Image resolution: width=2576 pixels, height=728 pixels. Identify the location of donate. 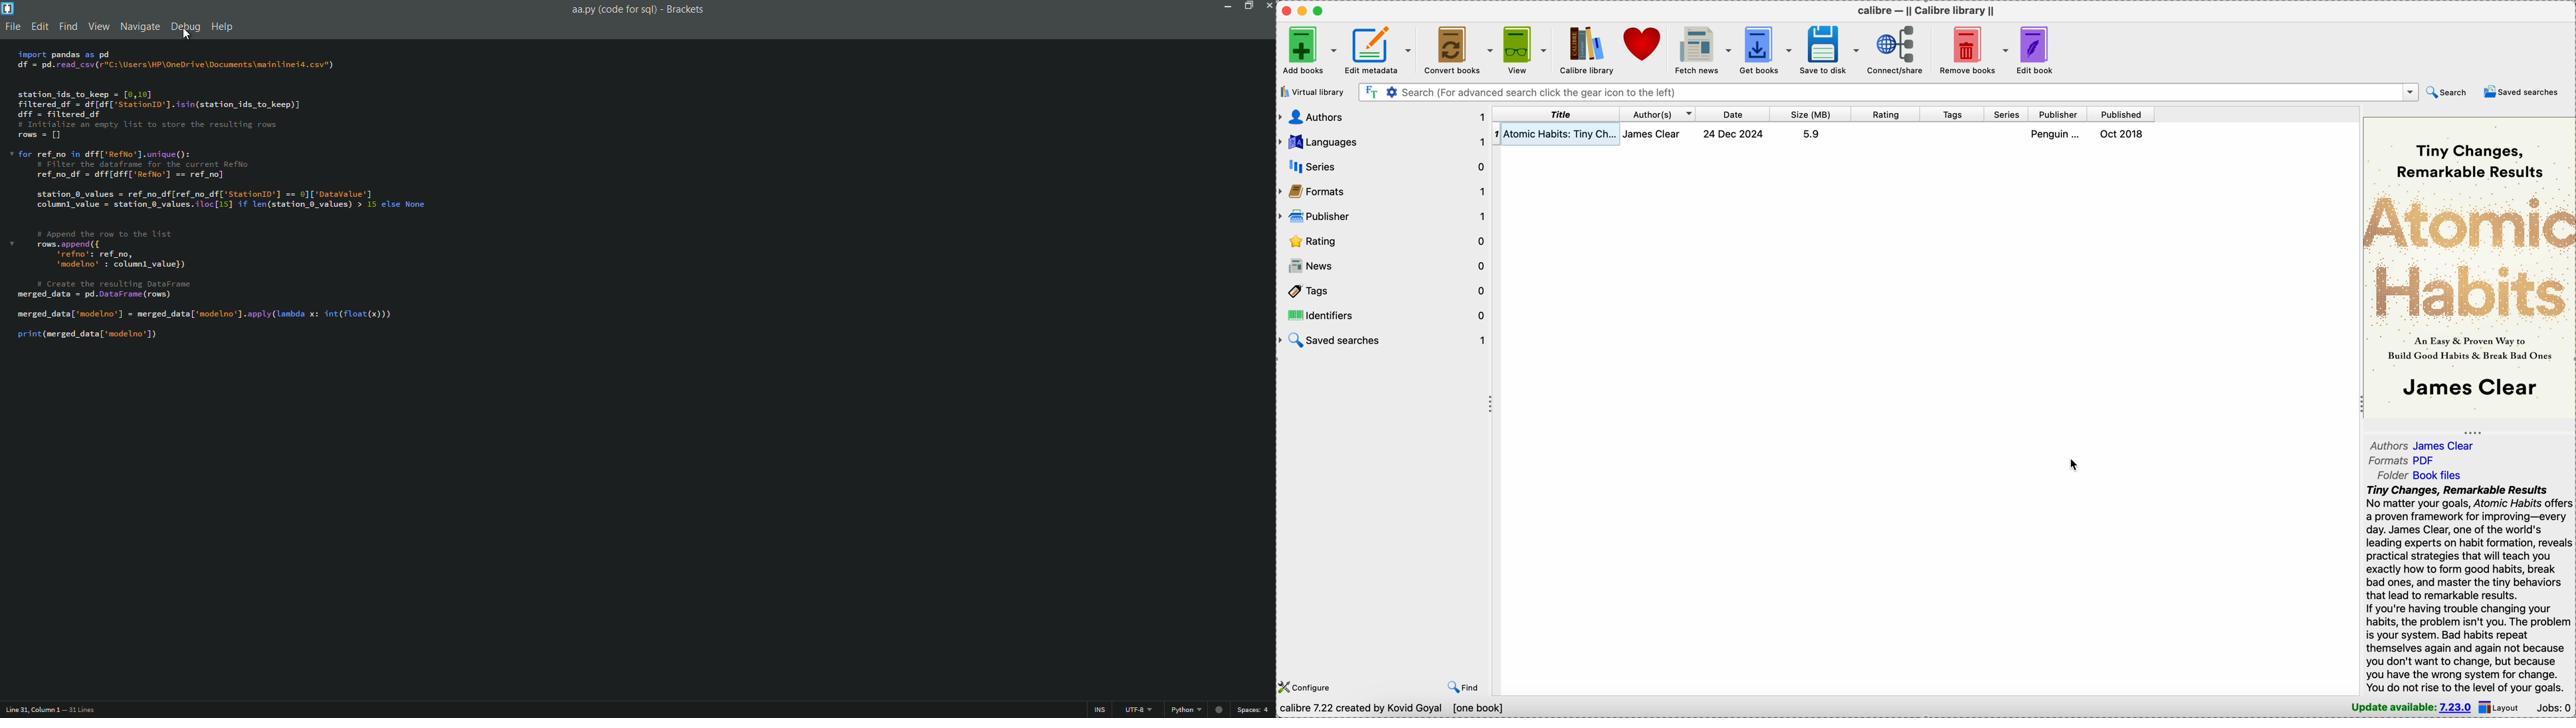
(1645, 46).